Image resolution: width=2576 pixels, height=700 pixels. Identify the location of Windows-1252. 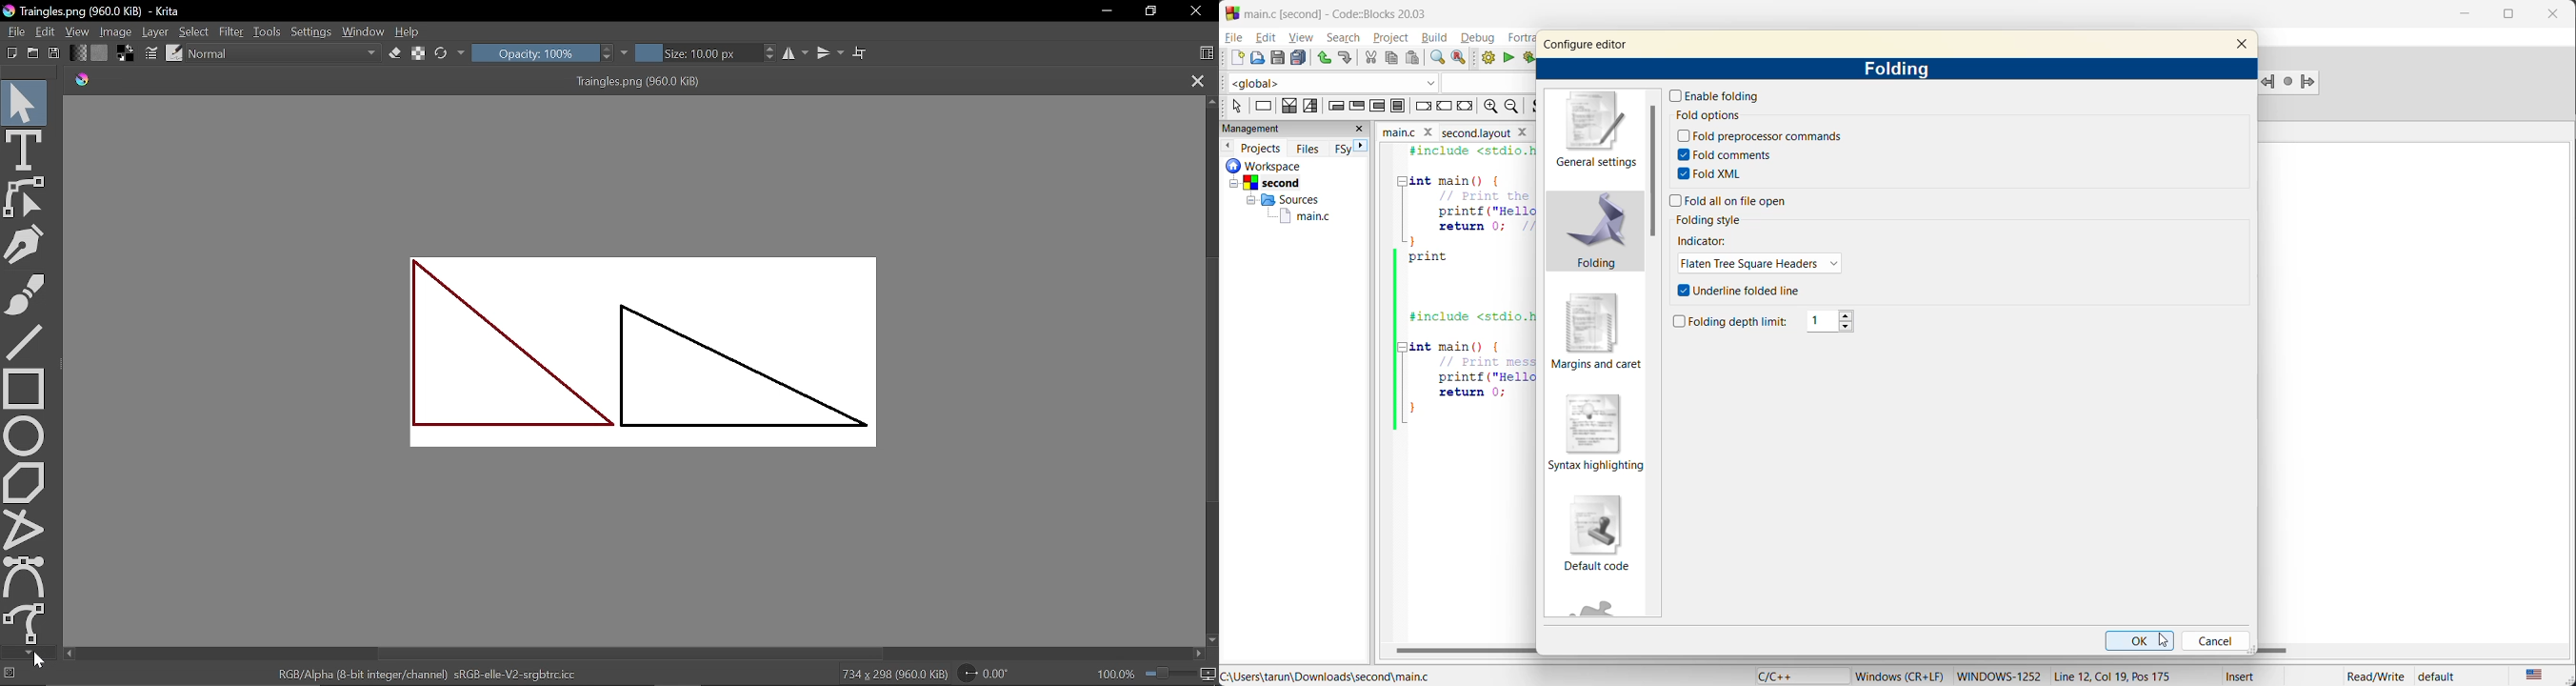
(2002, 674).